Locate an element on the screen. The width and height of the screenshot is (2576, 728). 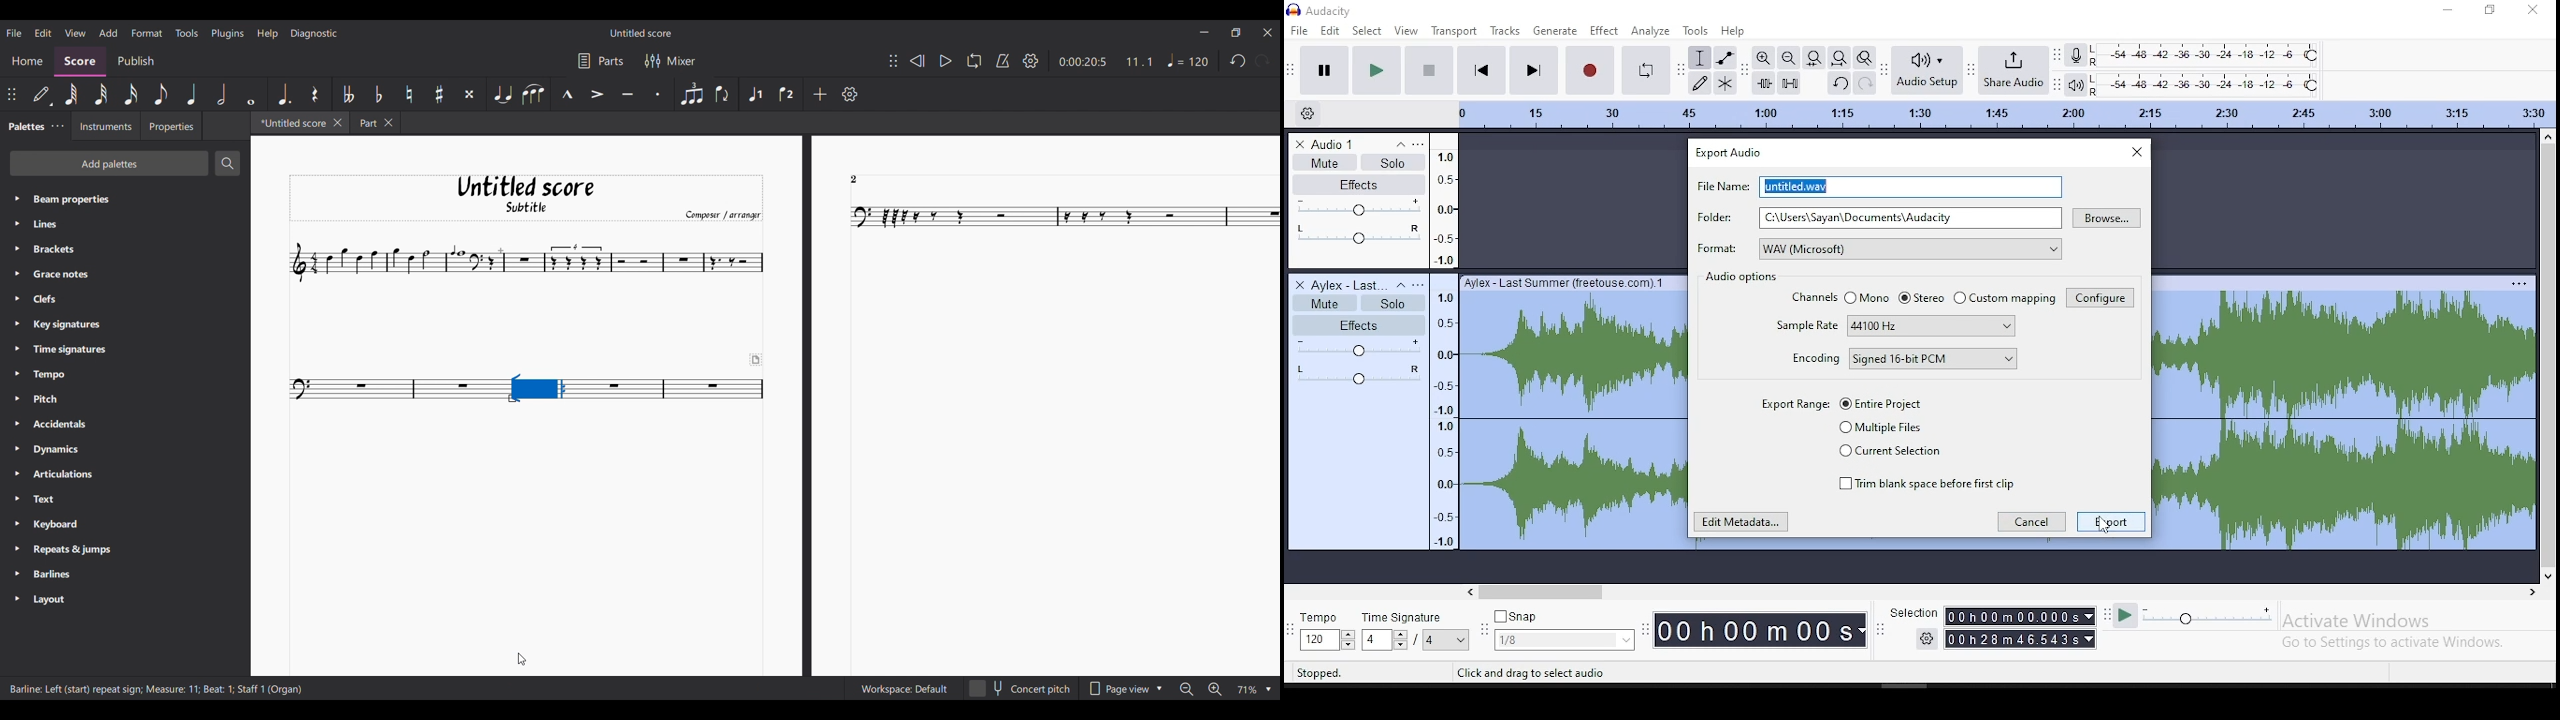
Properties tab is located at coordinates (171, 125).